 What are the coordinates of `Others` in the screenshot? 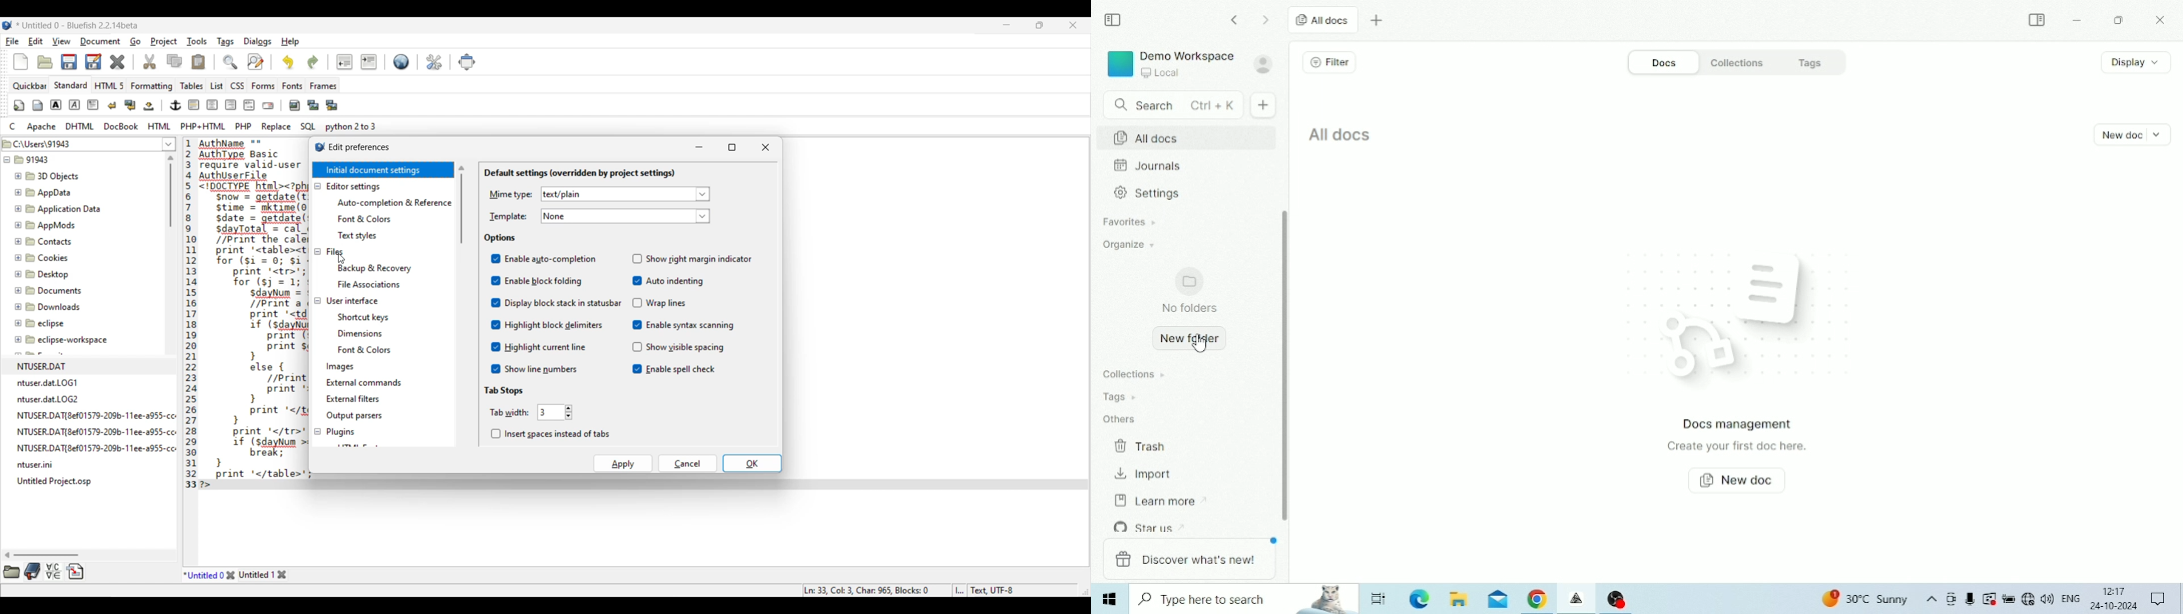 It's located at (1121, 419).